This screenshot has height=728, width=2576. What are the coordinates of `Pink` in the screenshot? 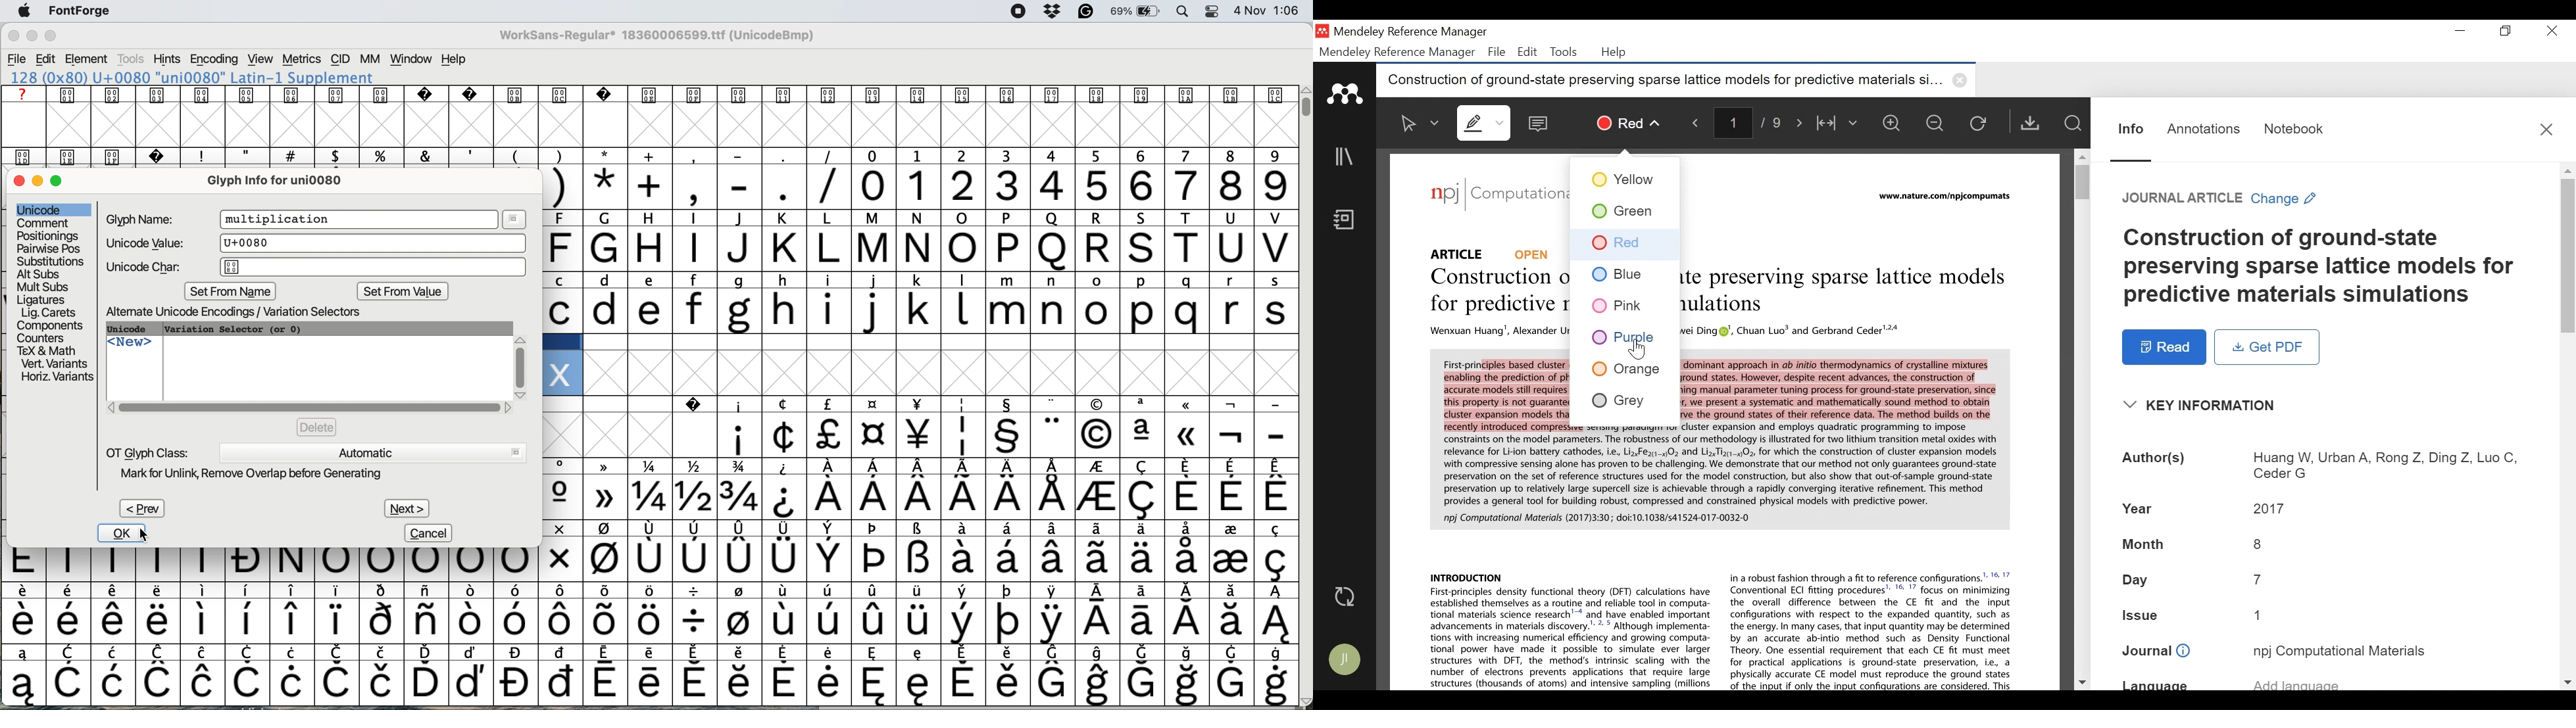 It's located at (1622, 304).